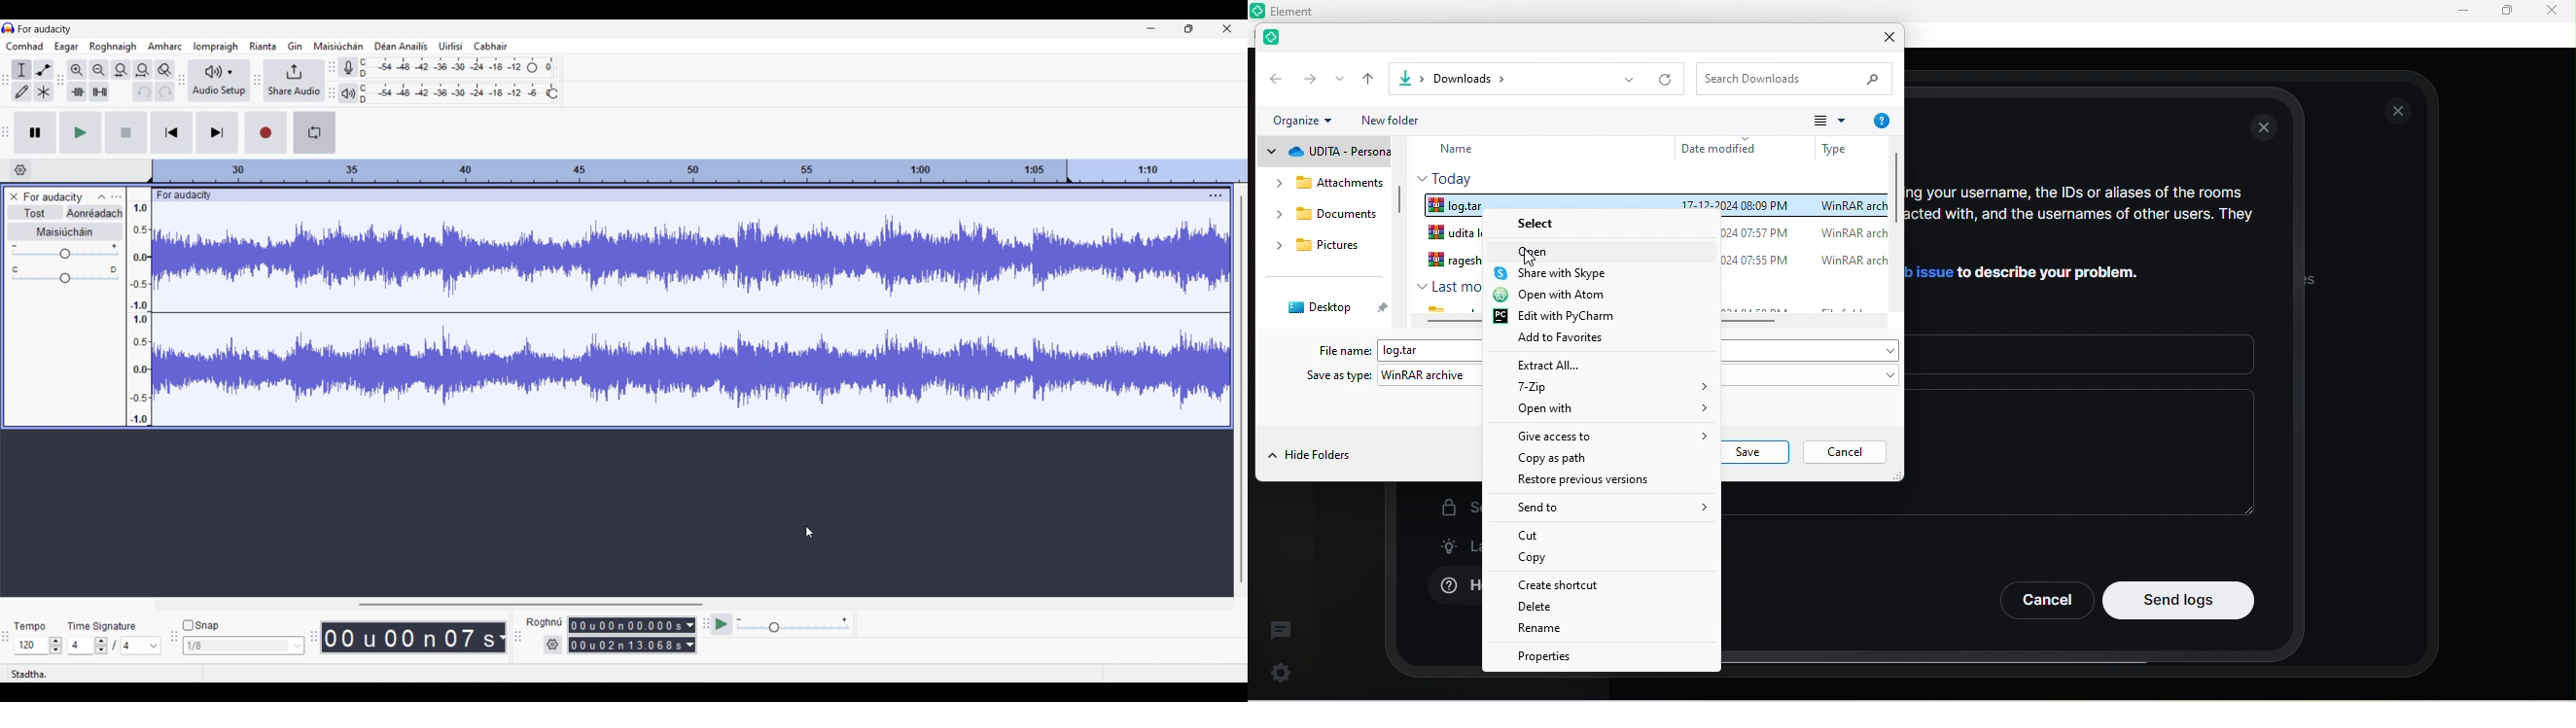 This screenshot has height=728, width=2576. What do you see at coordinates (219, 80) in the screenshot?
I see `Audio setup` at bounding box center [219, 80].